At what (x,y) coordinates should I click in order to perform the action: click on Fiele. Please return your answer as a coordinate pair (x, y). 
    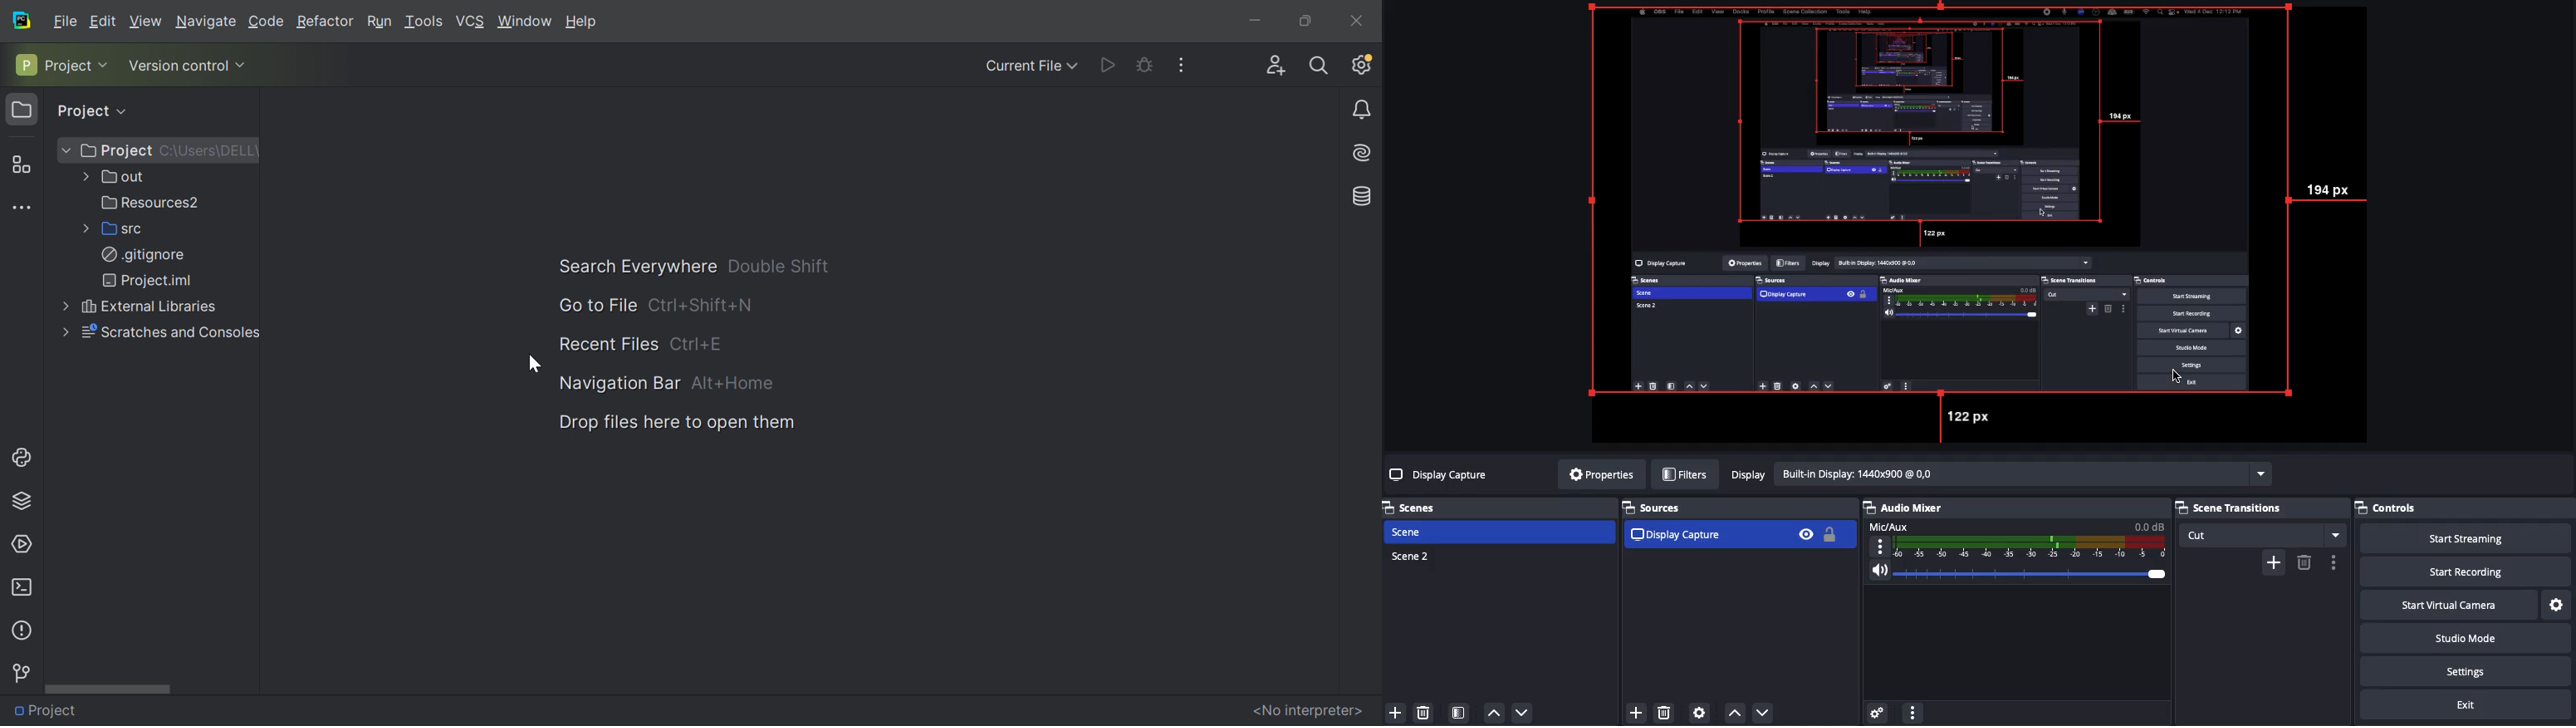
    Looking at the image, I should click on (67, 19).